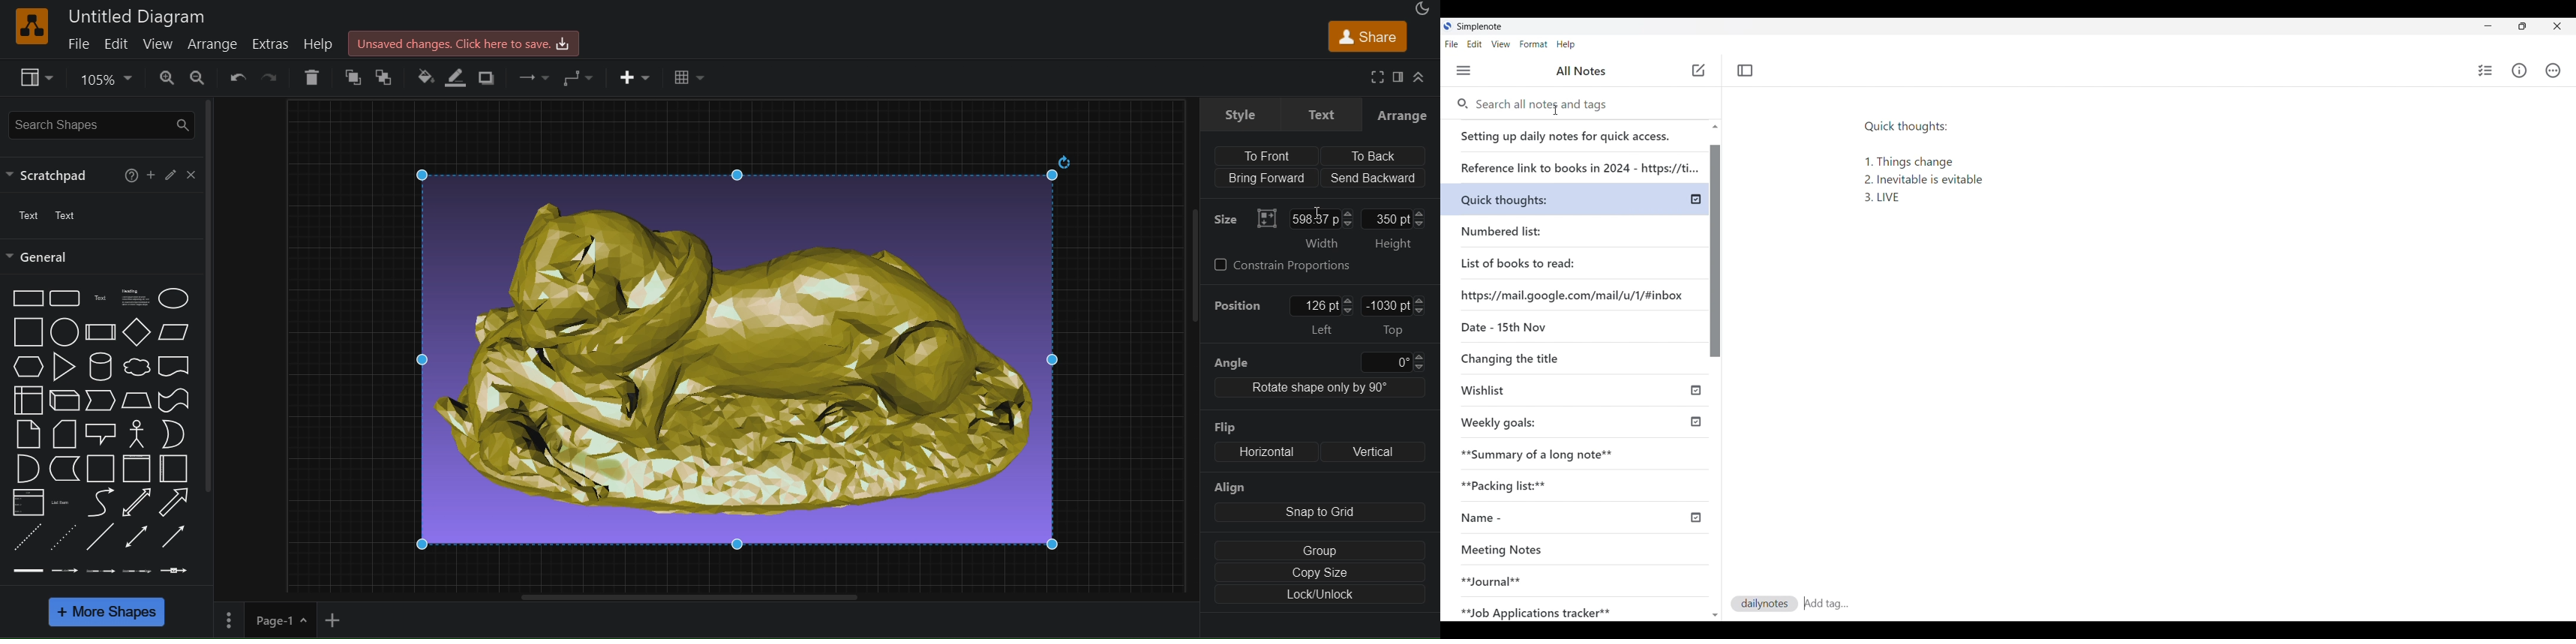  What do you see at coordinates (1319, 244) in the screenshot?
I see `‘Width` at bounding box center [1319, 244].